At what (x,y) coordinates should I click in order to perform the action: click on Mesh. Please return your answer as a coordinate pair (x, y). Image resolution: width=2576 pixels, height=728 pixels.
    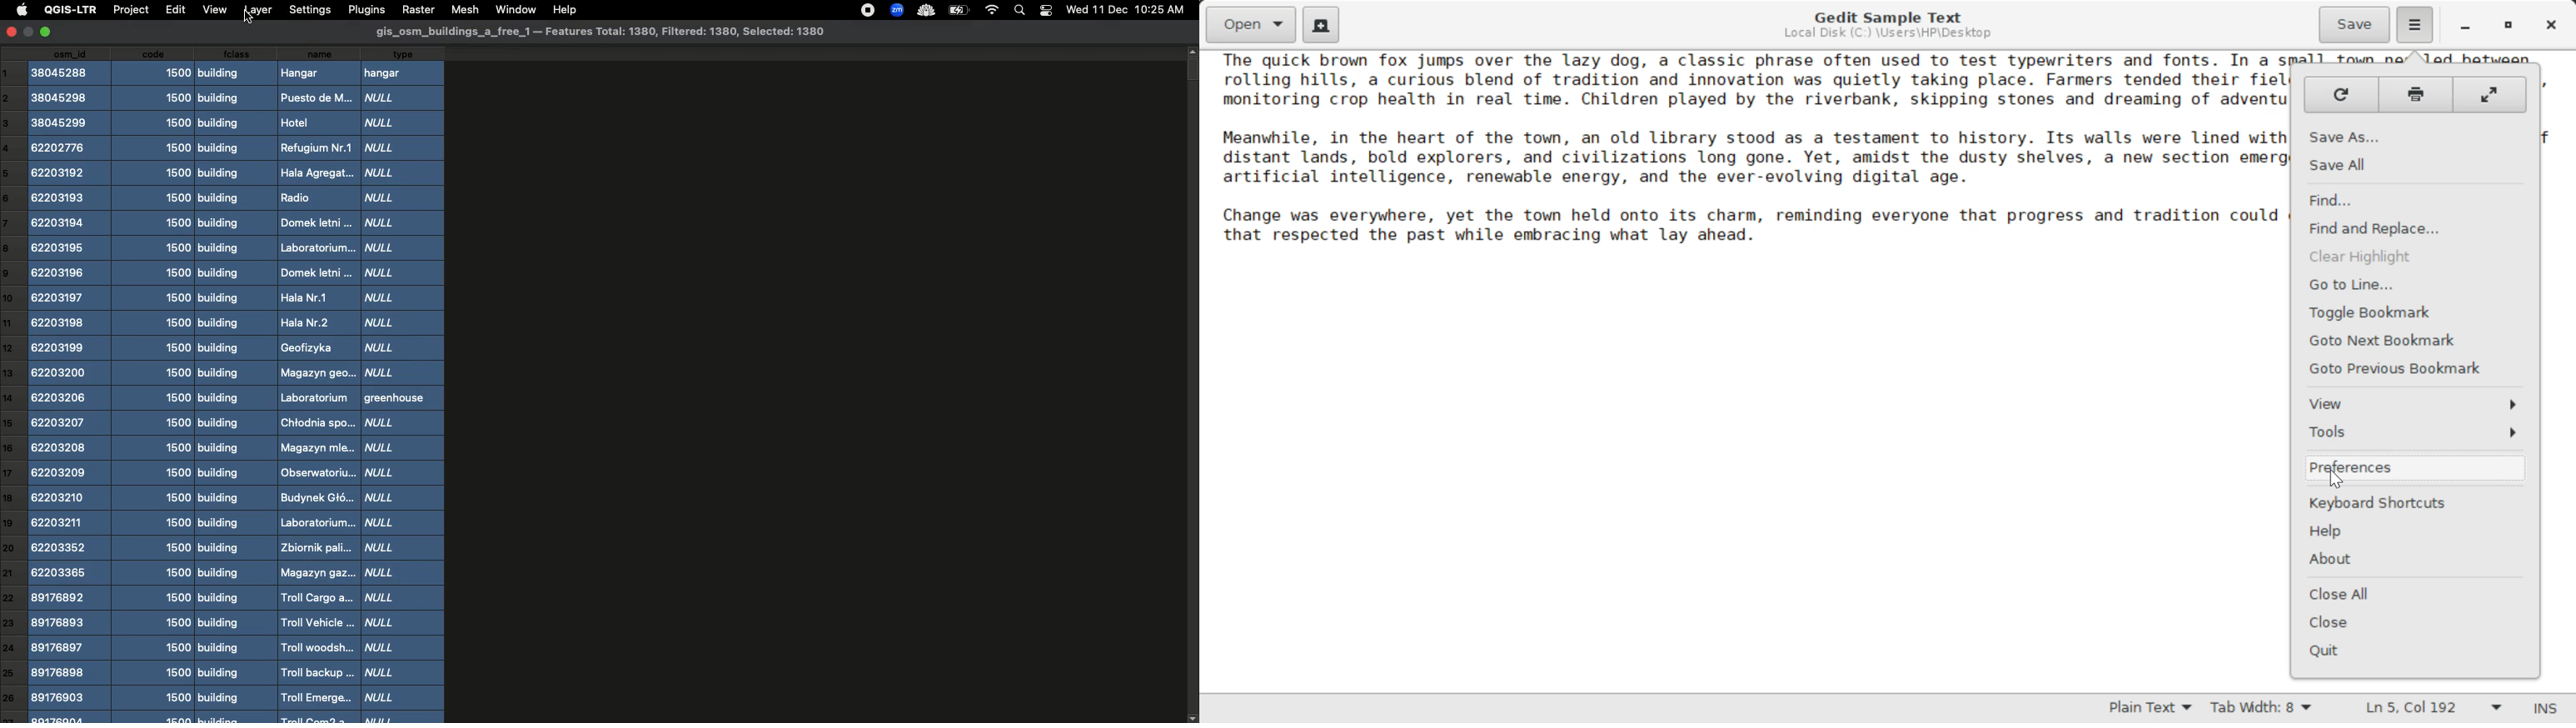
    Looking at the image, I should click on (462, 9).